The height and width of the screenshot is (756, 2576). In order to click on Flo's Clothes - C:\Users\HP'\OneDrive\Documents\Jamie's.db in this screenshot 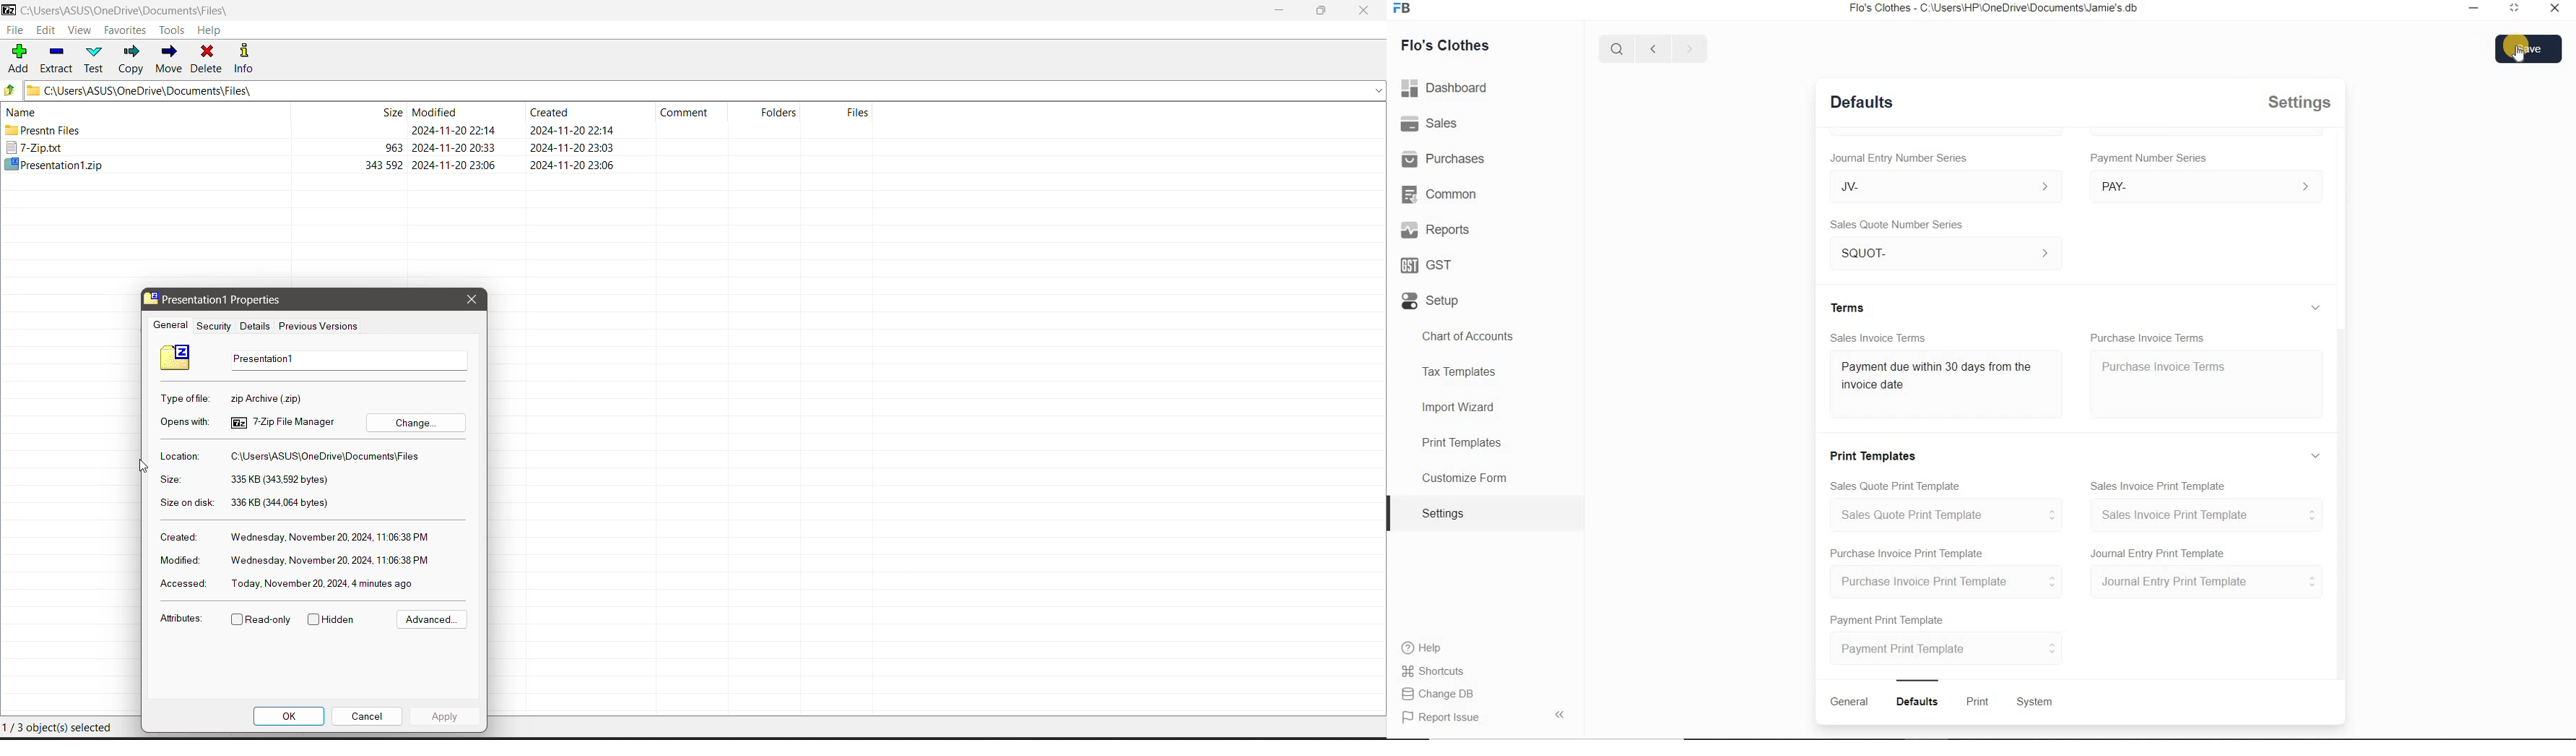, I will do `click(1992, 8)`.